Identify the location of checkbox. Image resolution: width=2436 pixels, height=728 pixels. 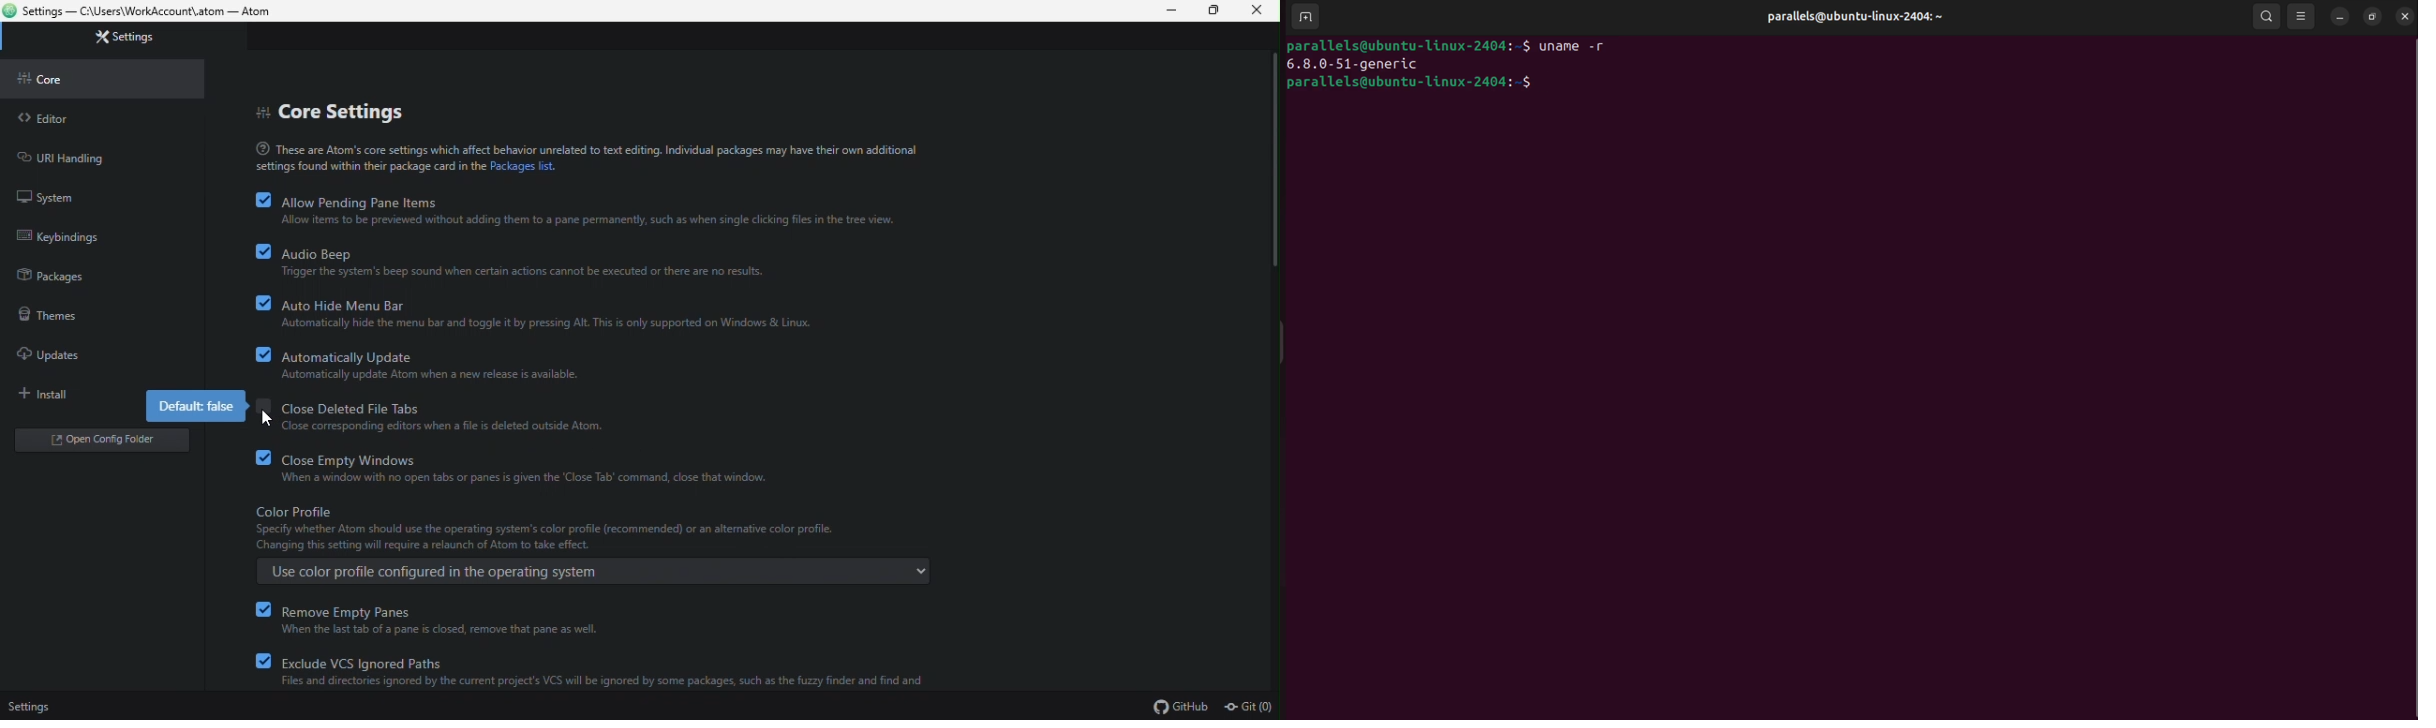
(261, 357).